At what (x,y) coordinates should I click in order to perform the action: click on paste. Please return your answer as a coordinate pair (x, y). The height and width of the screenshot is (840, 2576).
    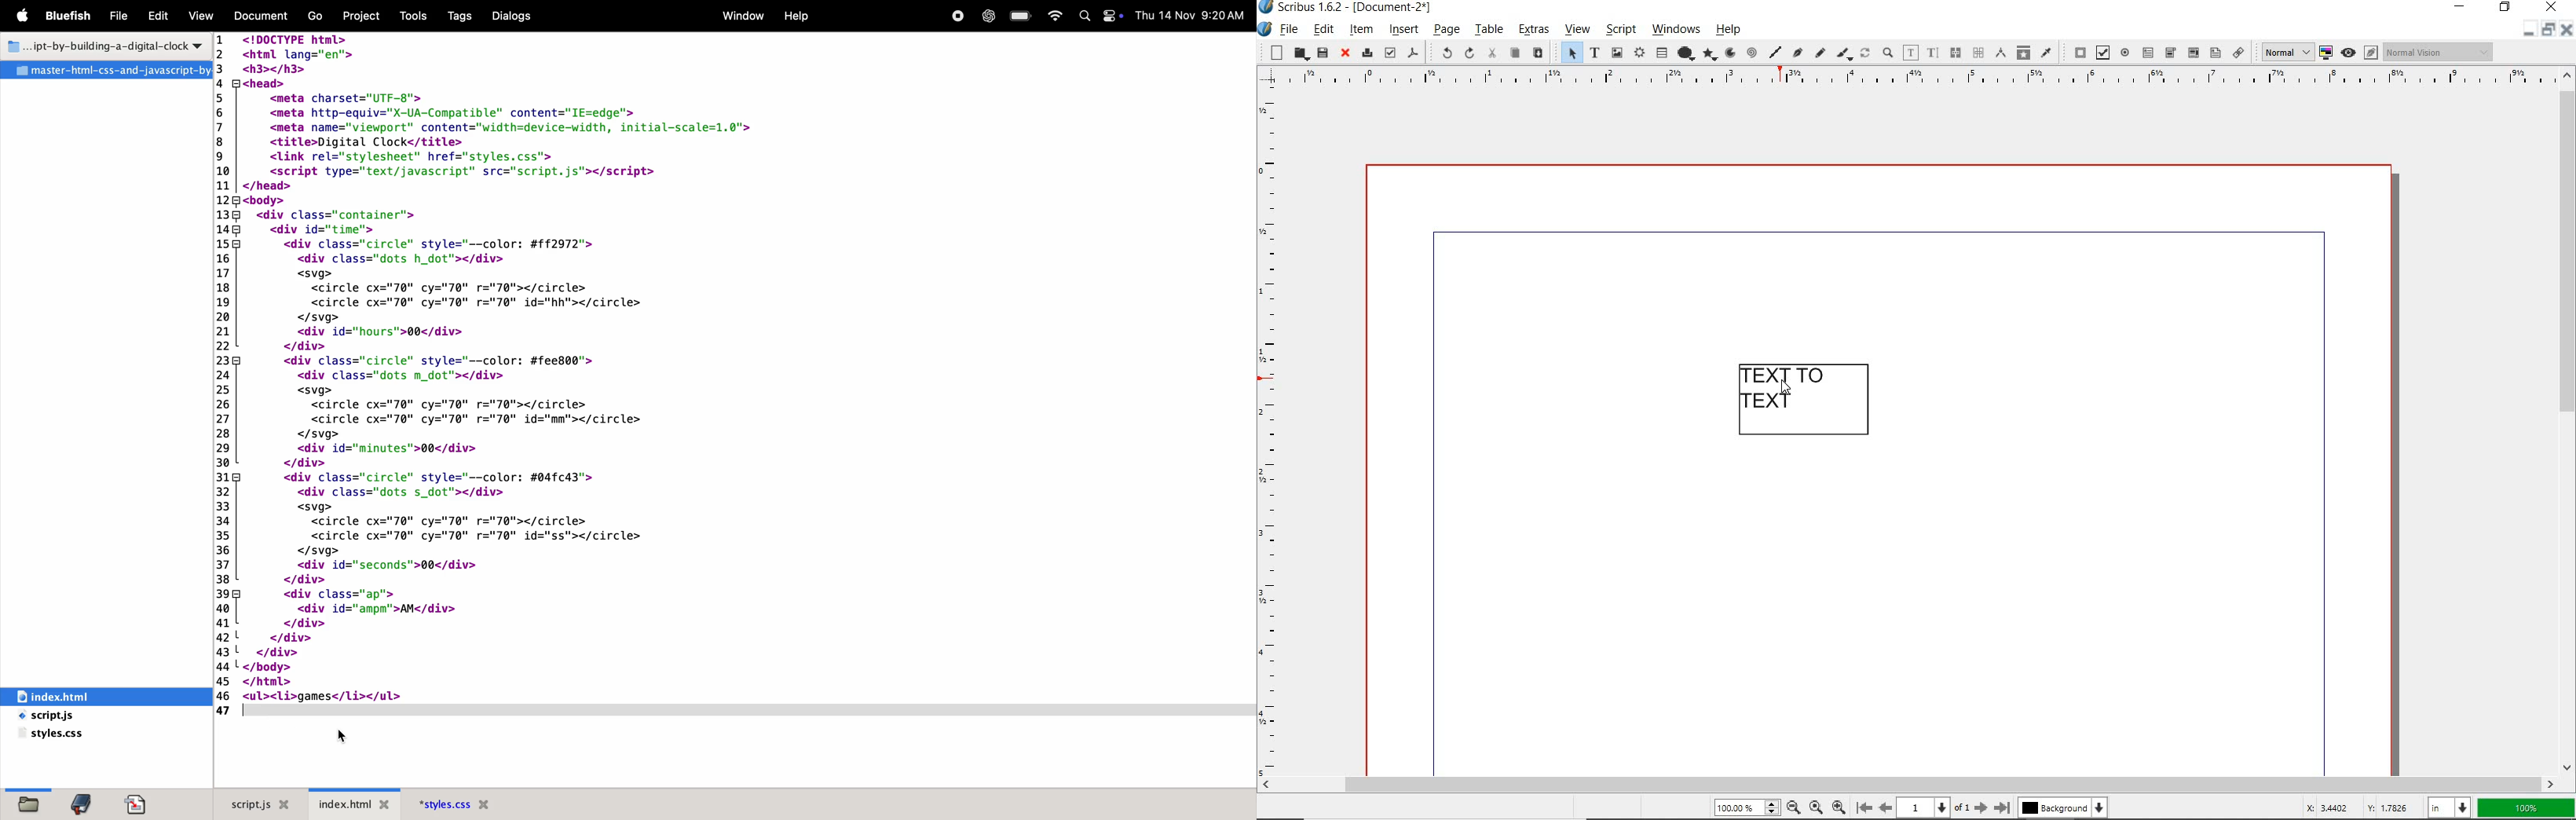
    Looking at the image, I should click on (1538, 53).